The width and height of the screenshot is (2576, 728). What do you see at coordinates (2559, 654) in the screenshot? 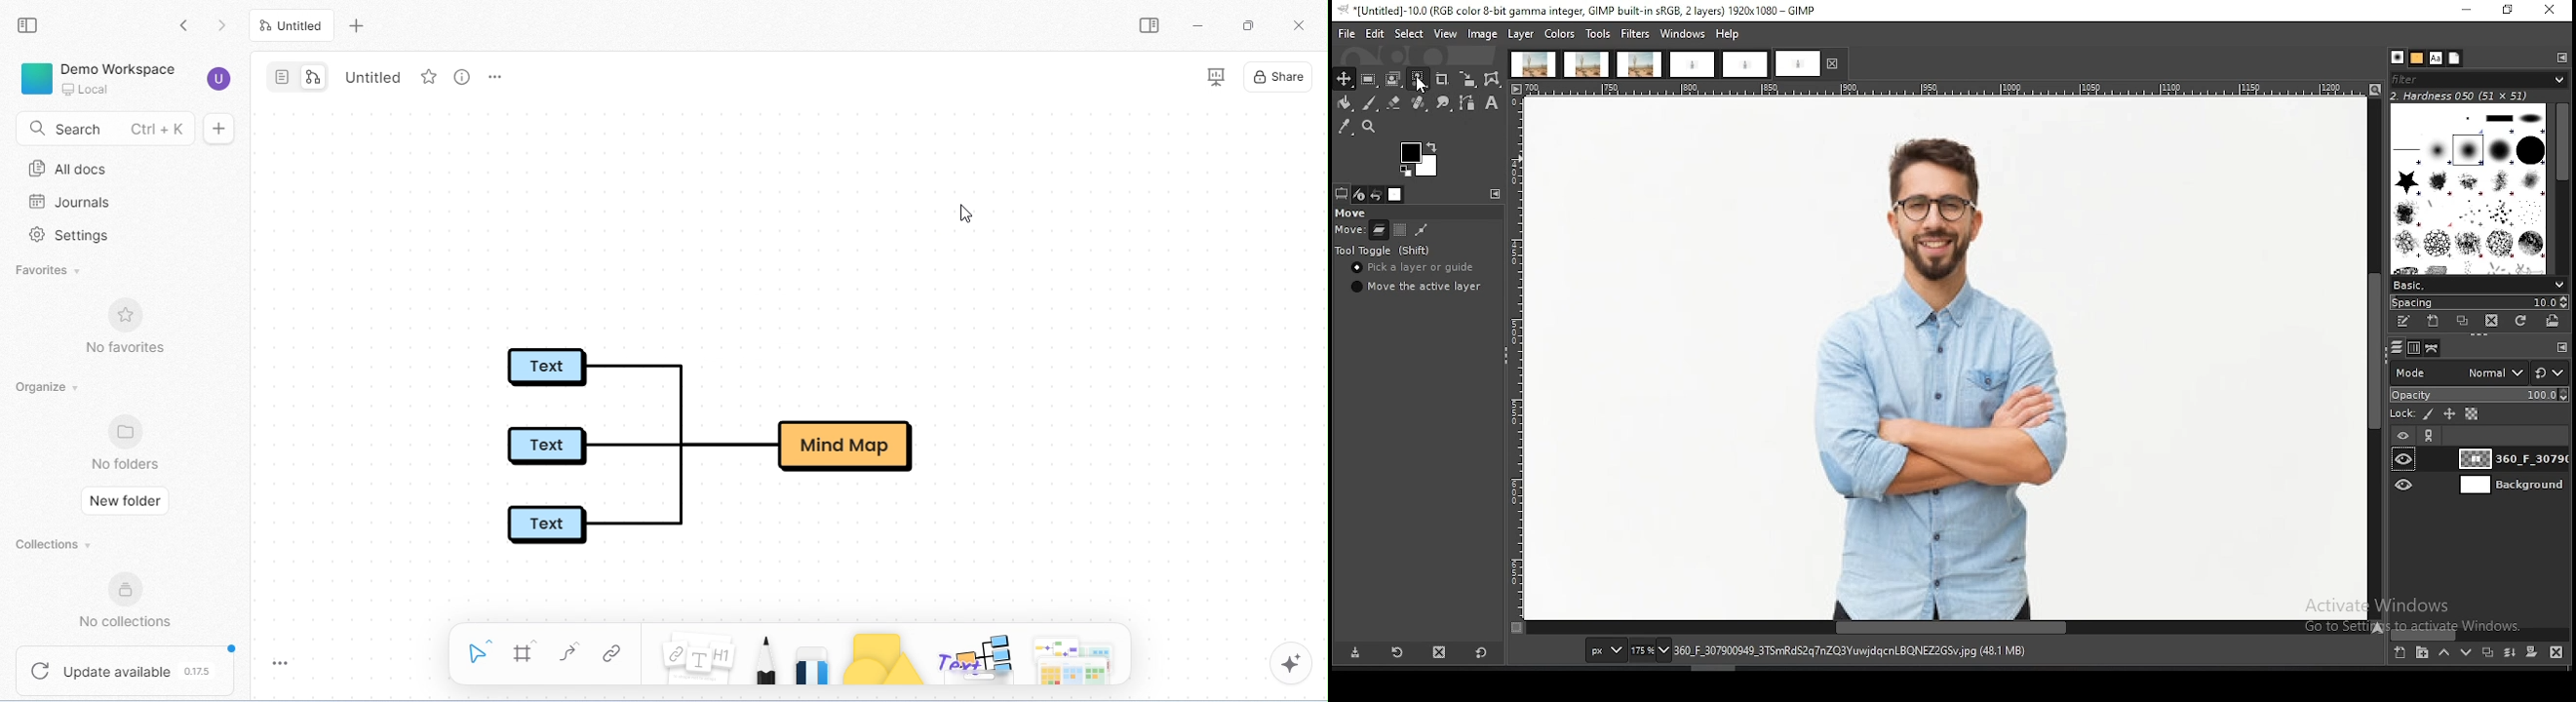
I see `delete layer` at bounding box center [2559, 654].